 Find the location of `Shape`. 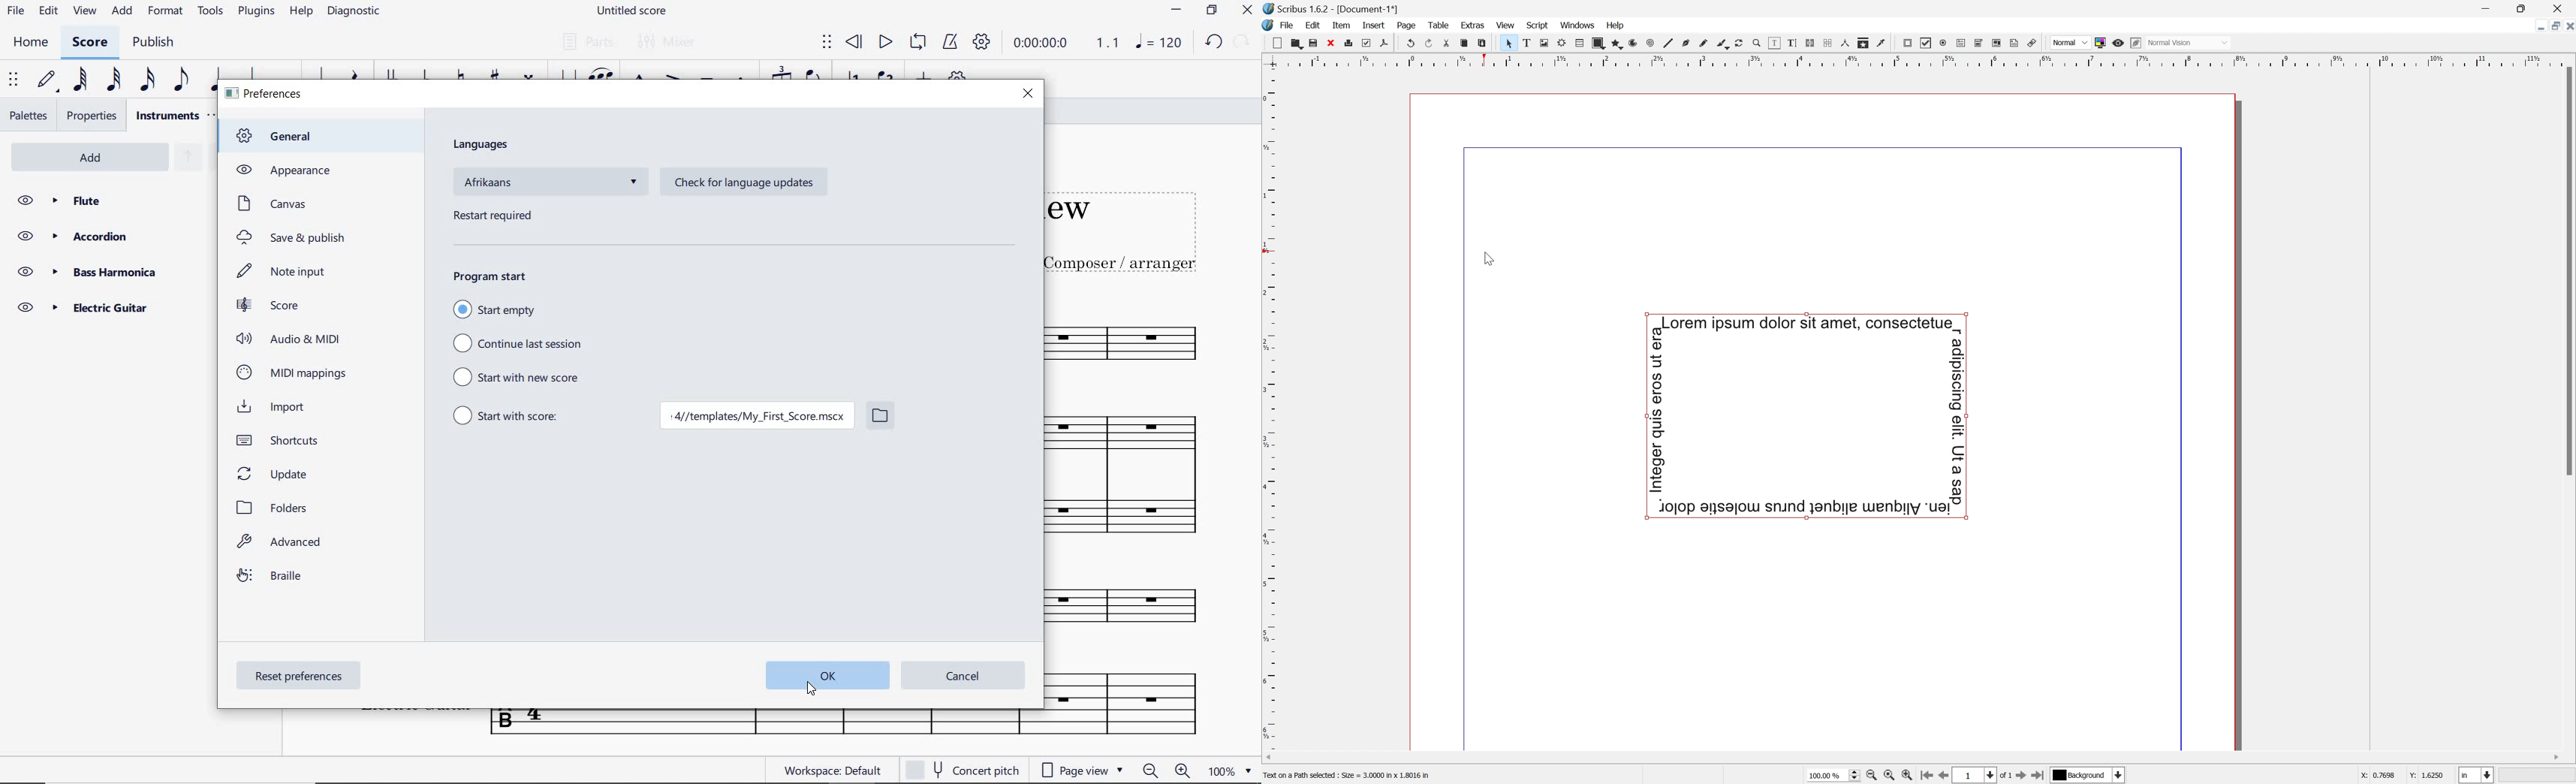

Shape is located at coordinates (1598, 42).